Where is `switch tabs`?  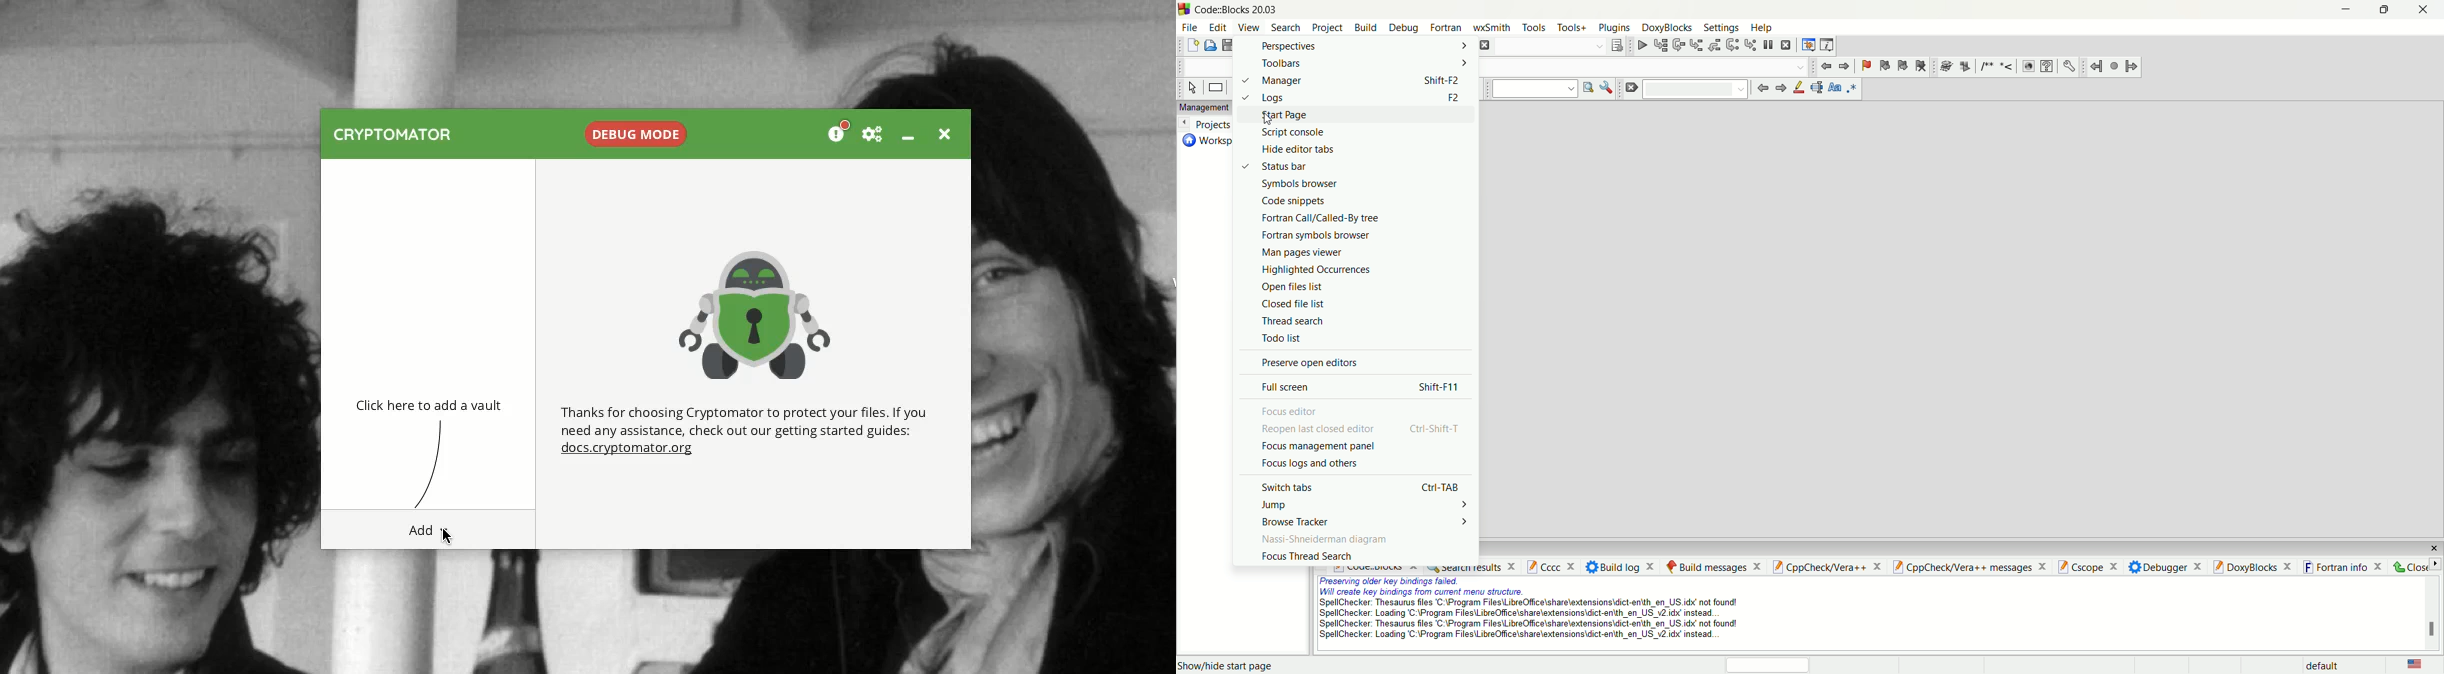 switch tabs is located at coordinates (1363, 488).